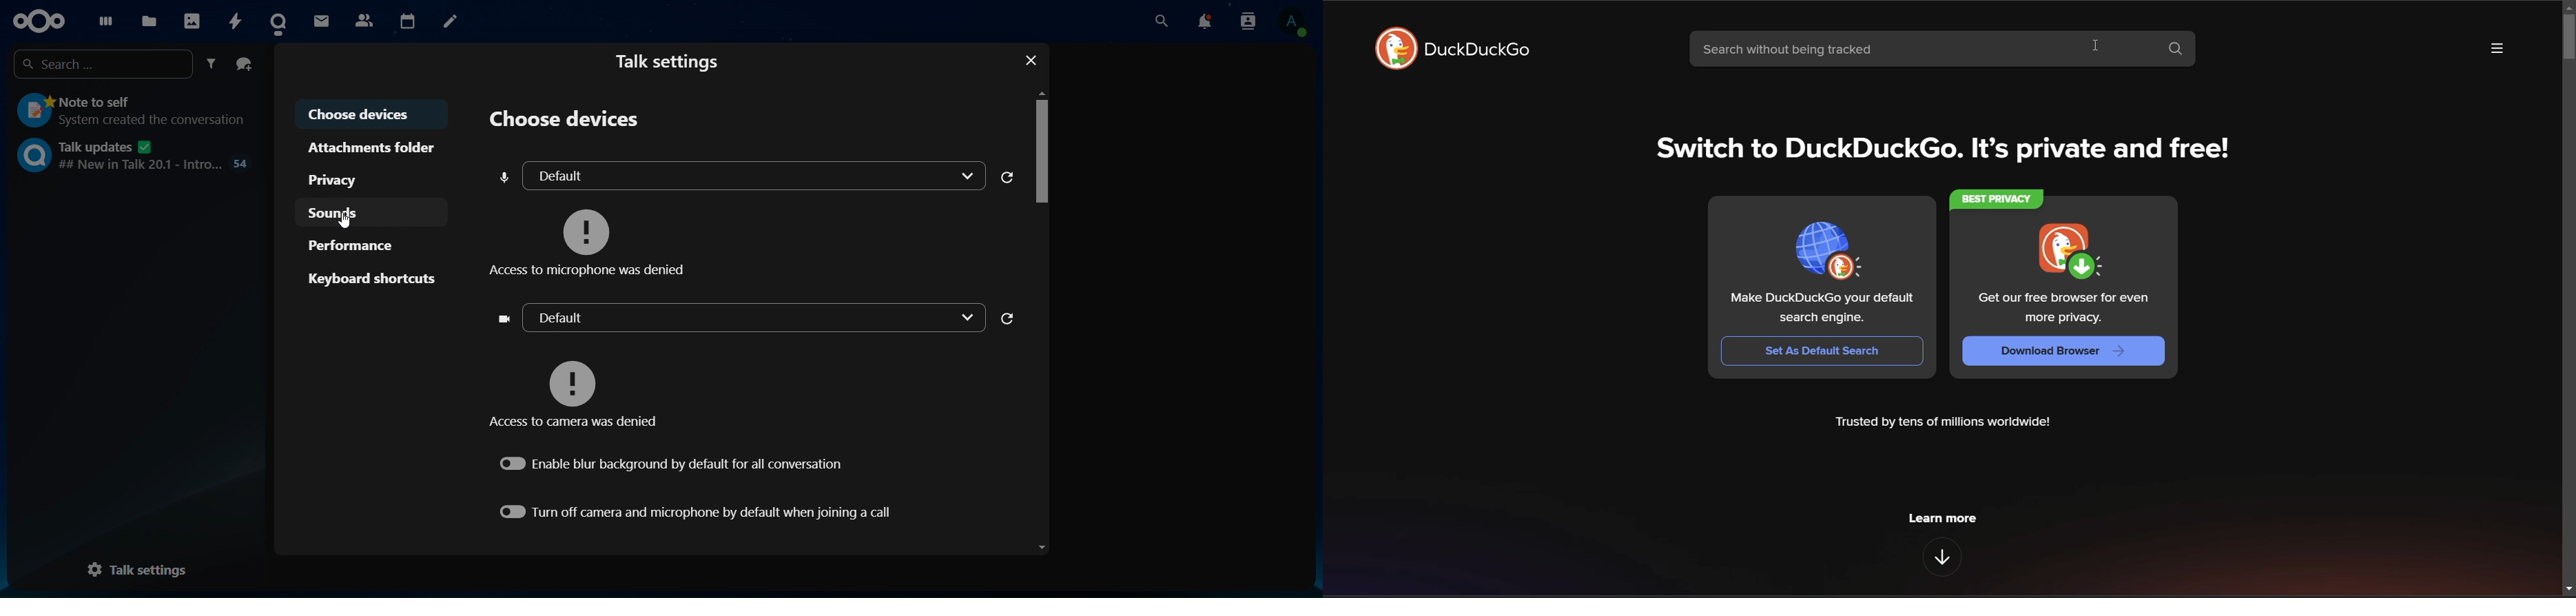  I want to click on search contact, so click(1248, 21).